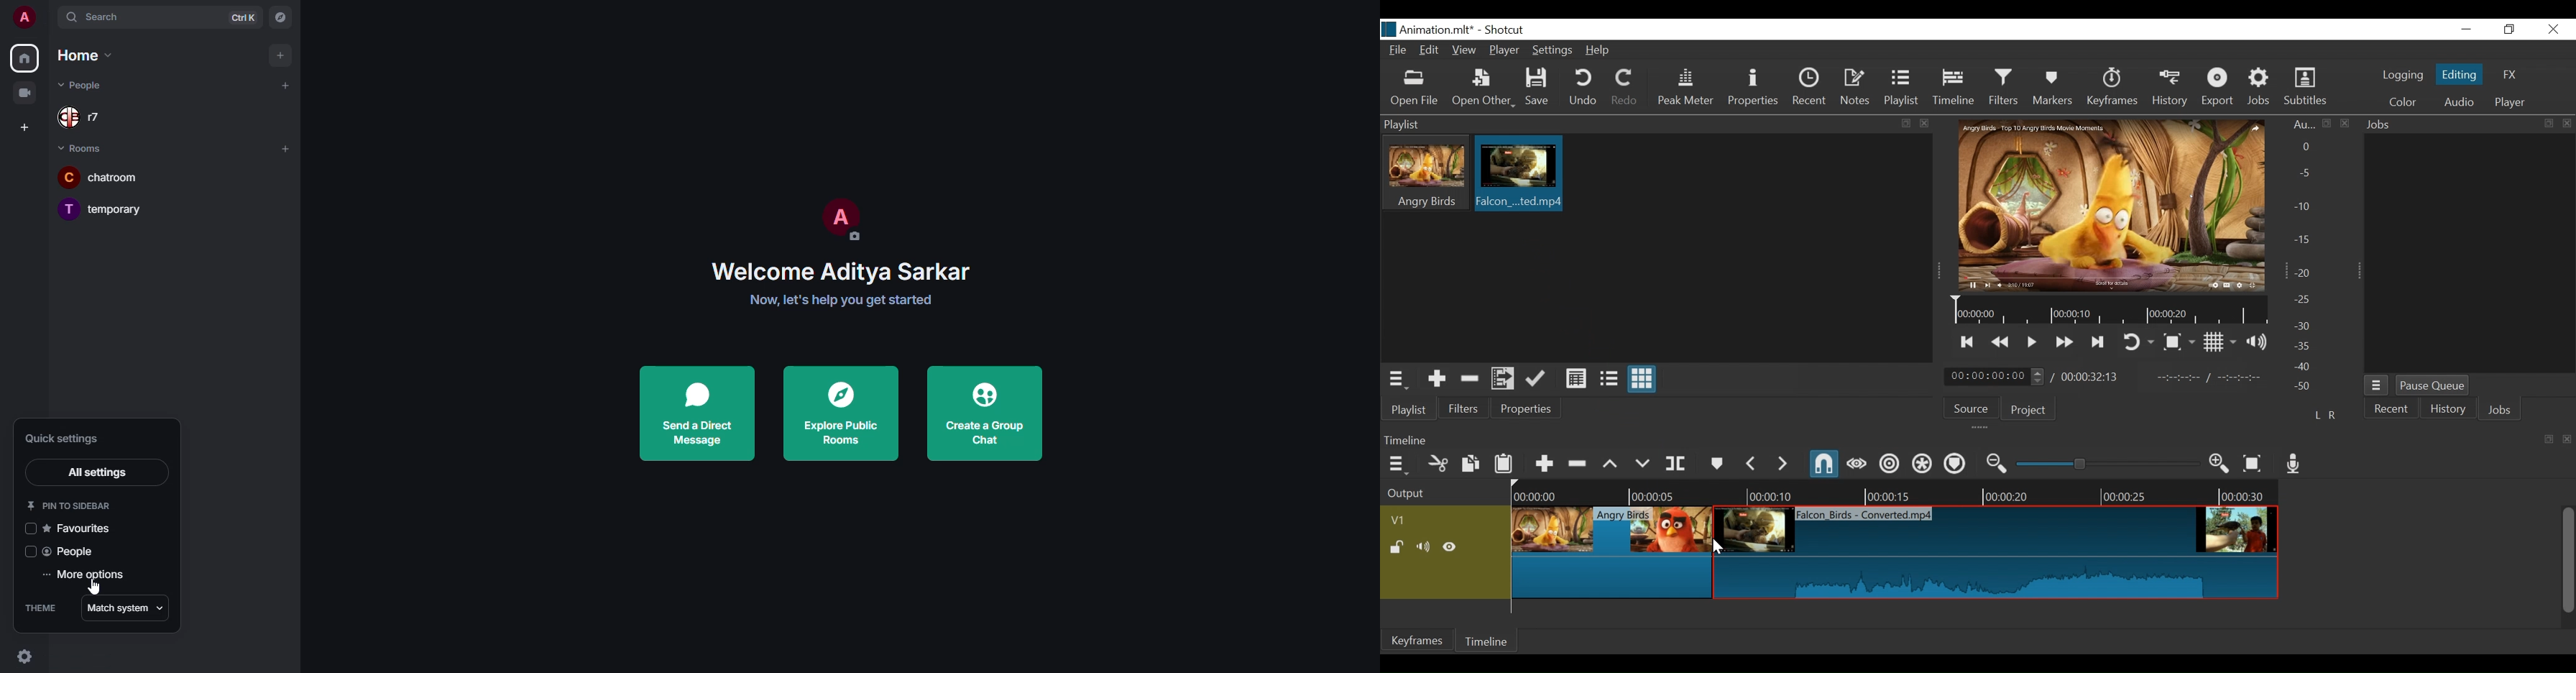 Image resolution: width=2576 pixels, height=700 pixels. What do you see at coordinates (1538, 87) in the screenshot?
I see `Save` at bounding box center [1538, 87].